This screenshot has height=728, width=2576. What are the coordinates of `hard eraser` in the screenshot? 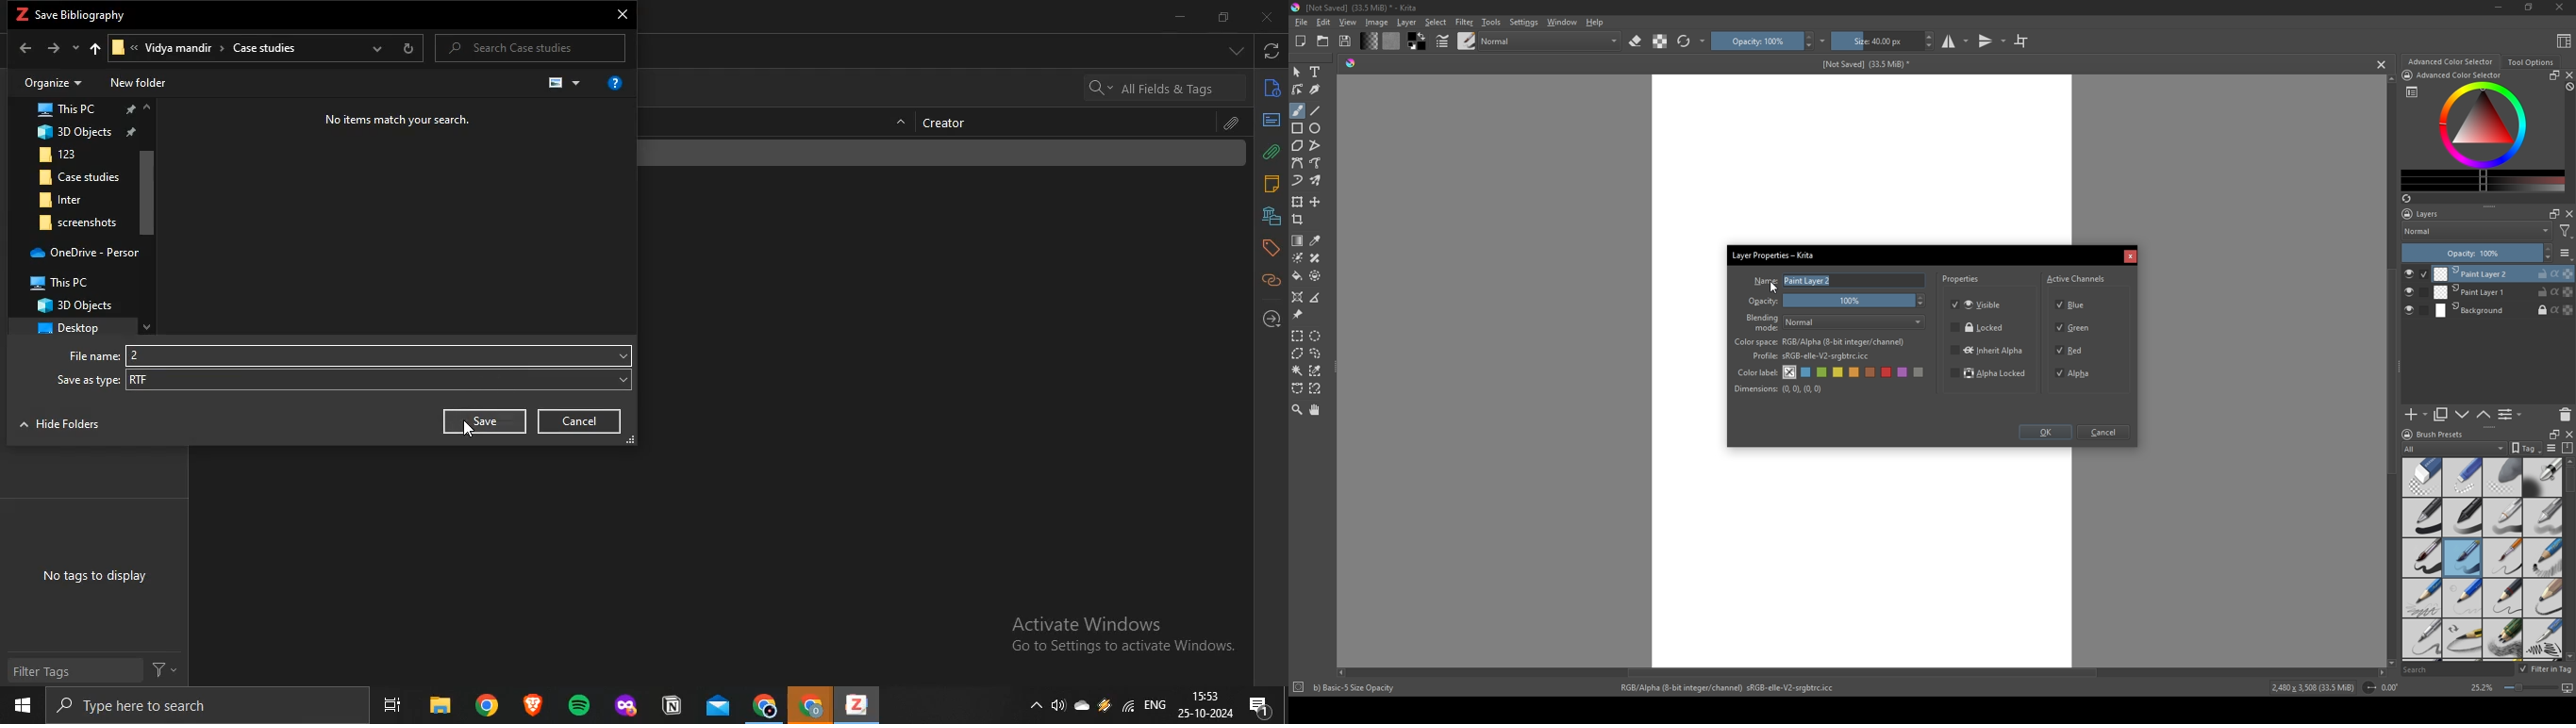 It's located at (2462, 477).